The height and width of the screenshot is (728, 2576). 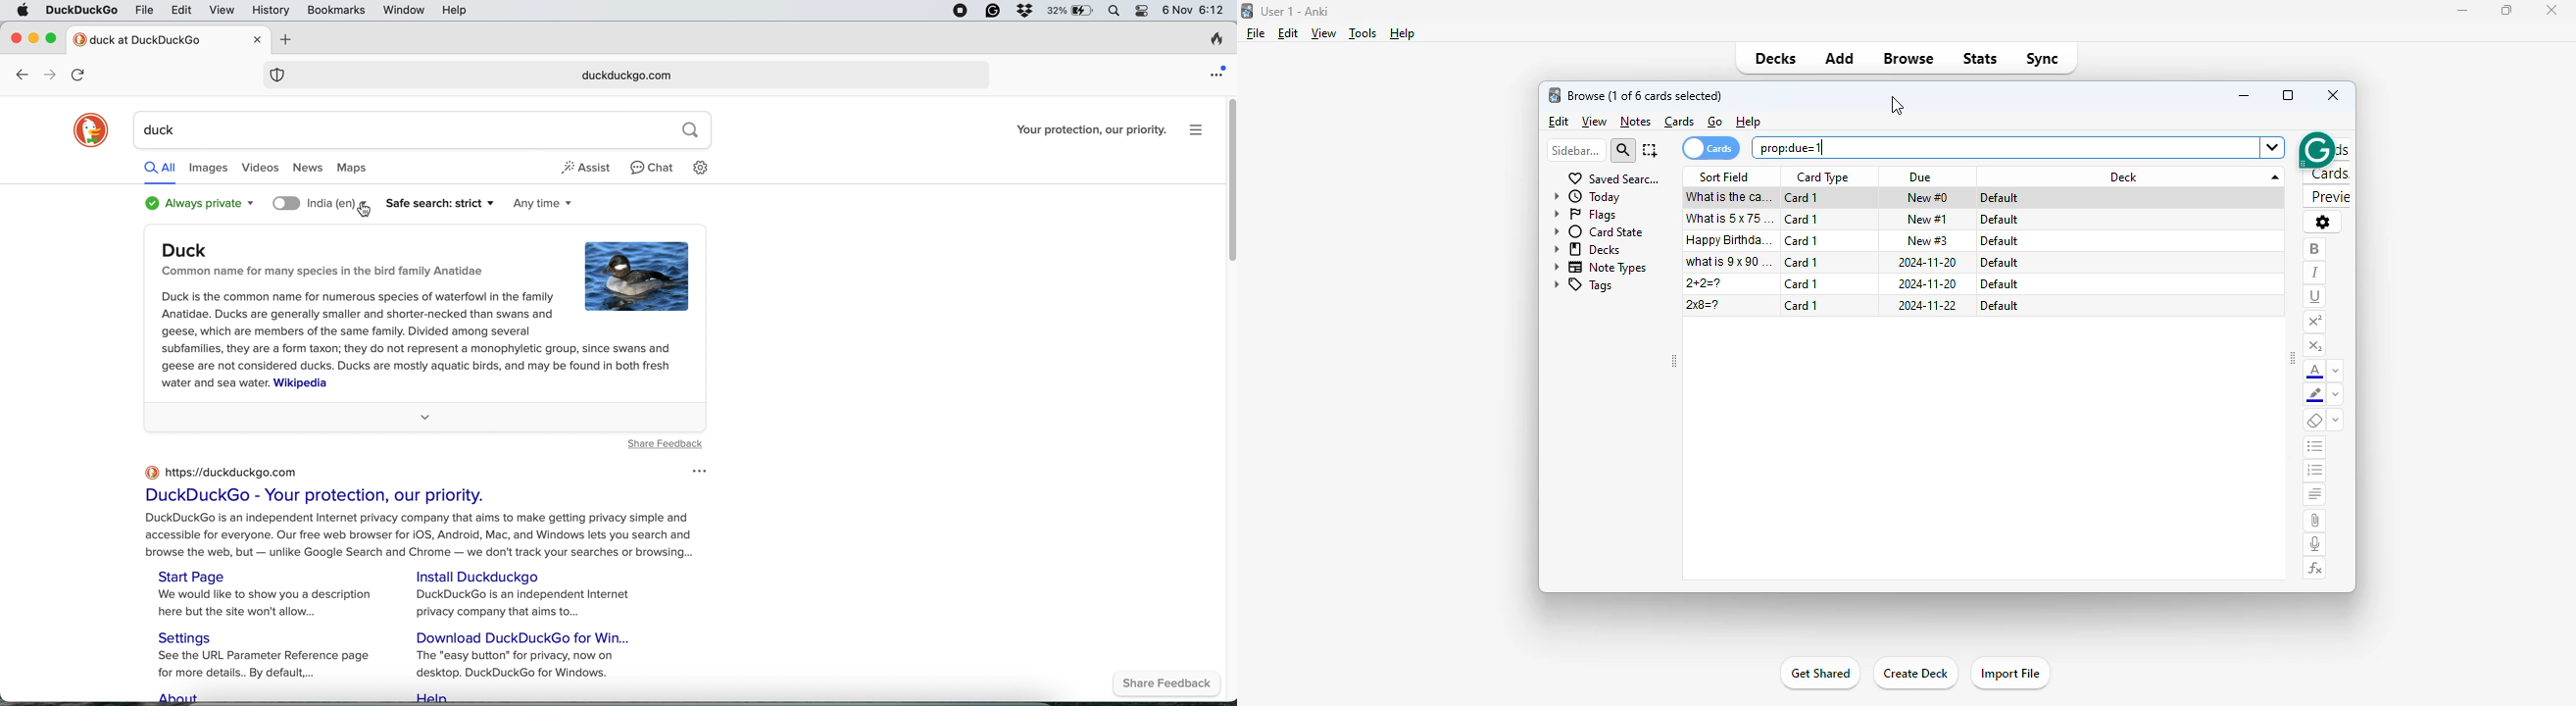 I want to click on go back, so click(x=21, y=76).